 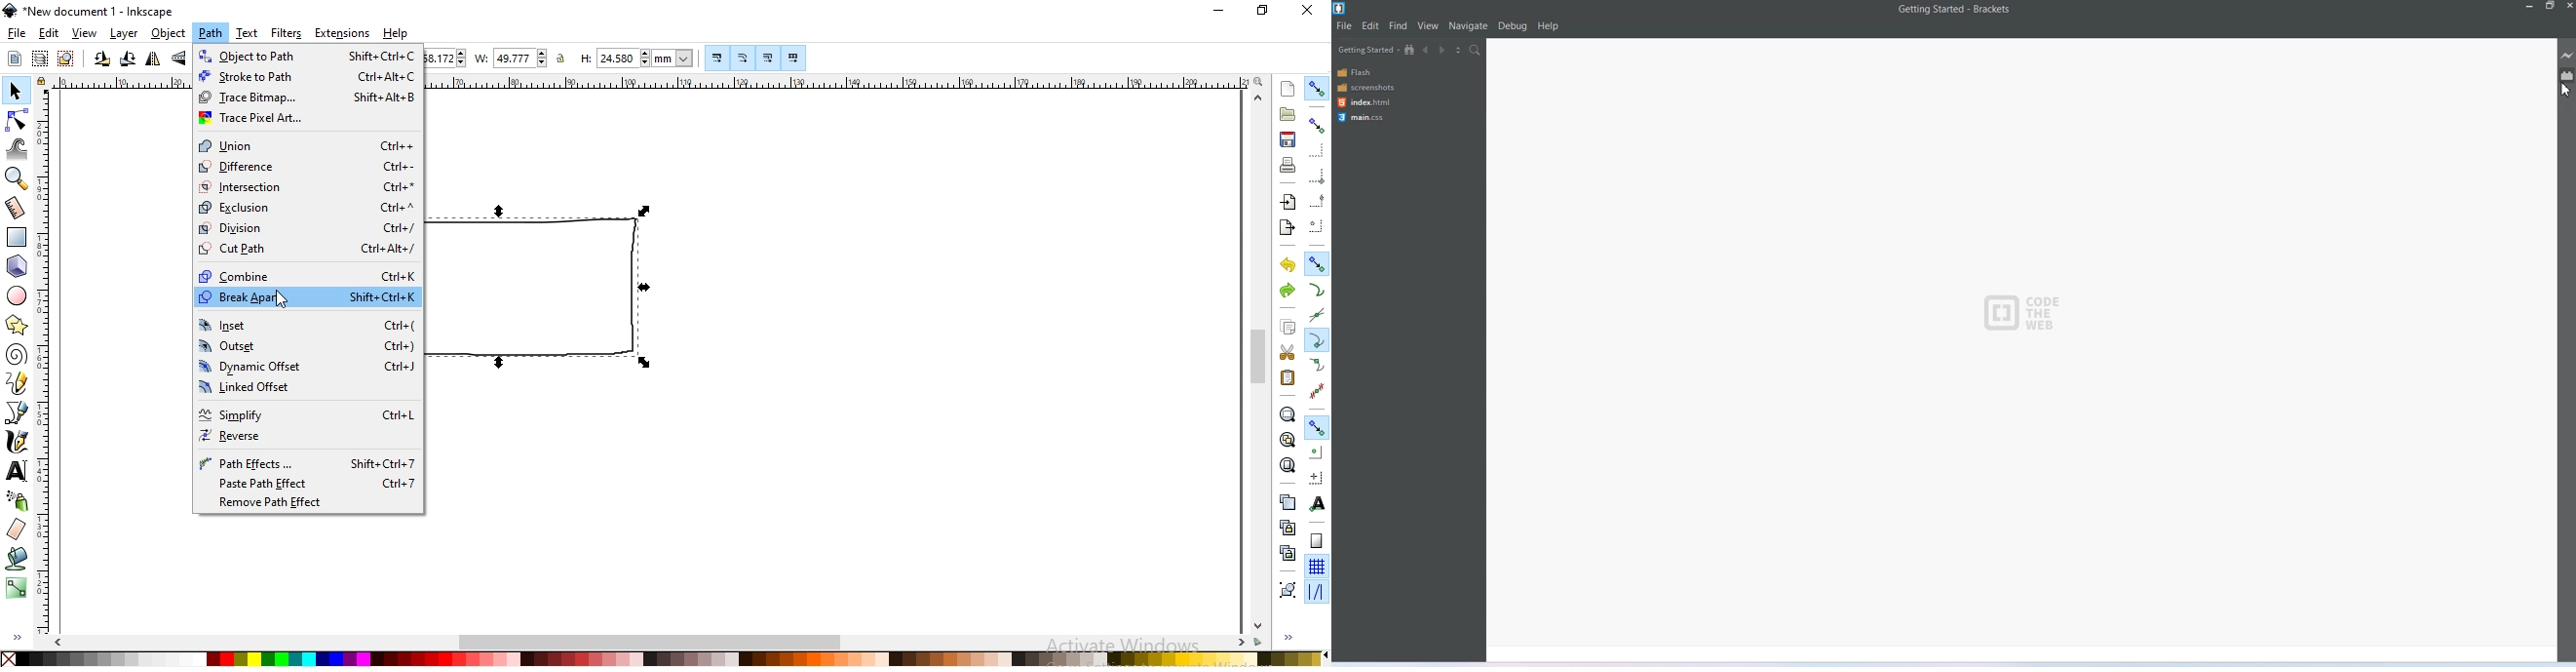 What do you see at coordinates (304, 464) in the screenshot?
I see `path effects` at bounding box center [304, 464].